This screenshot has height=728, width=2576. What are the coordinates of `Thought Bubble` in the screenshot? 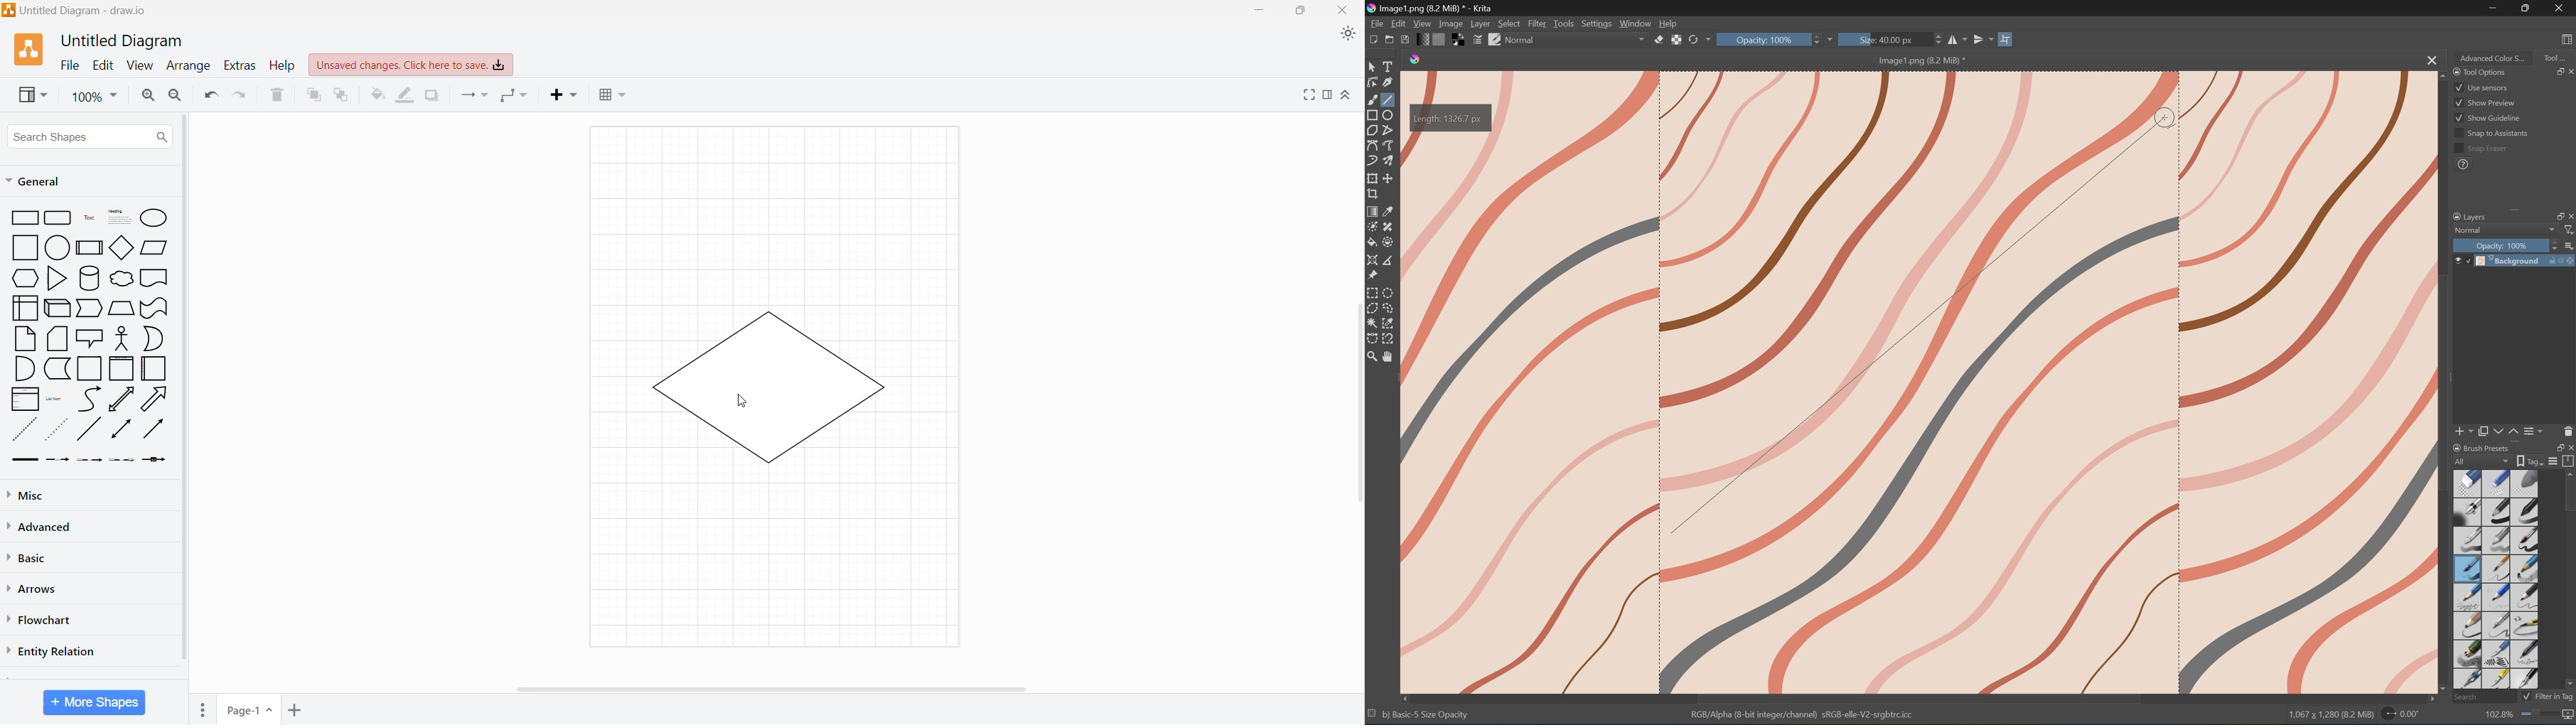 It's located at (121, 280).